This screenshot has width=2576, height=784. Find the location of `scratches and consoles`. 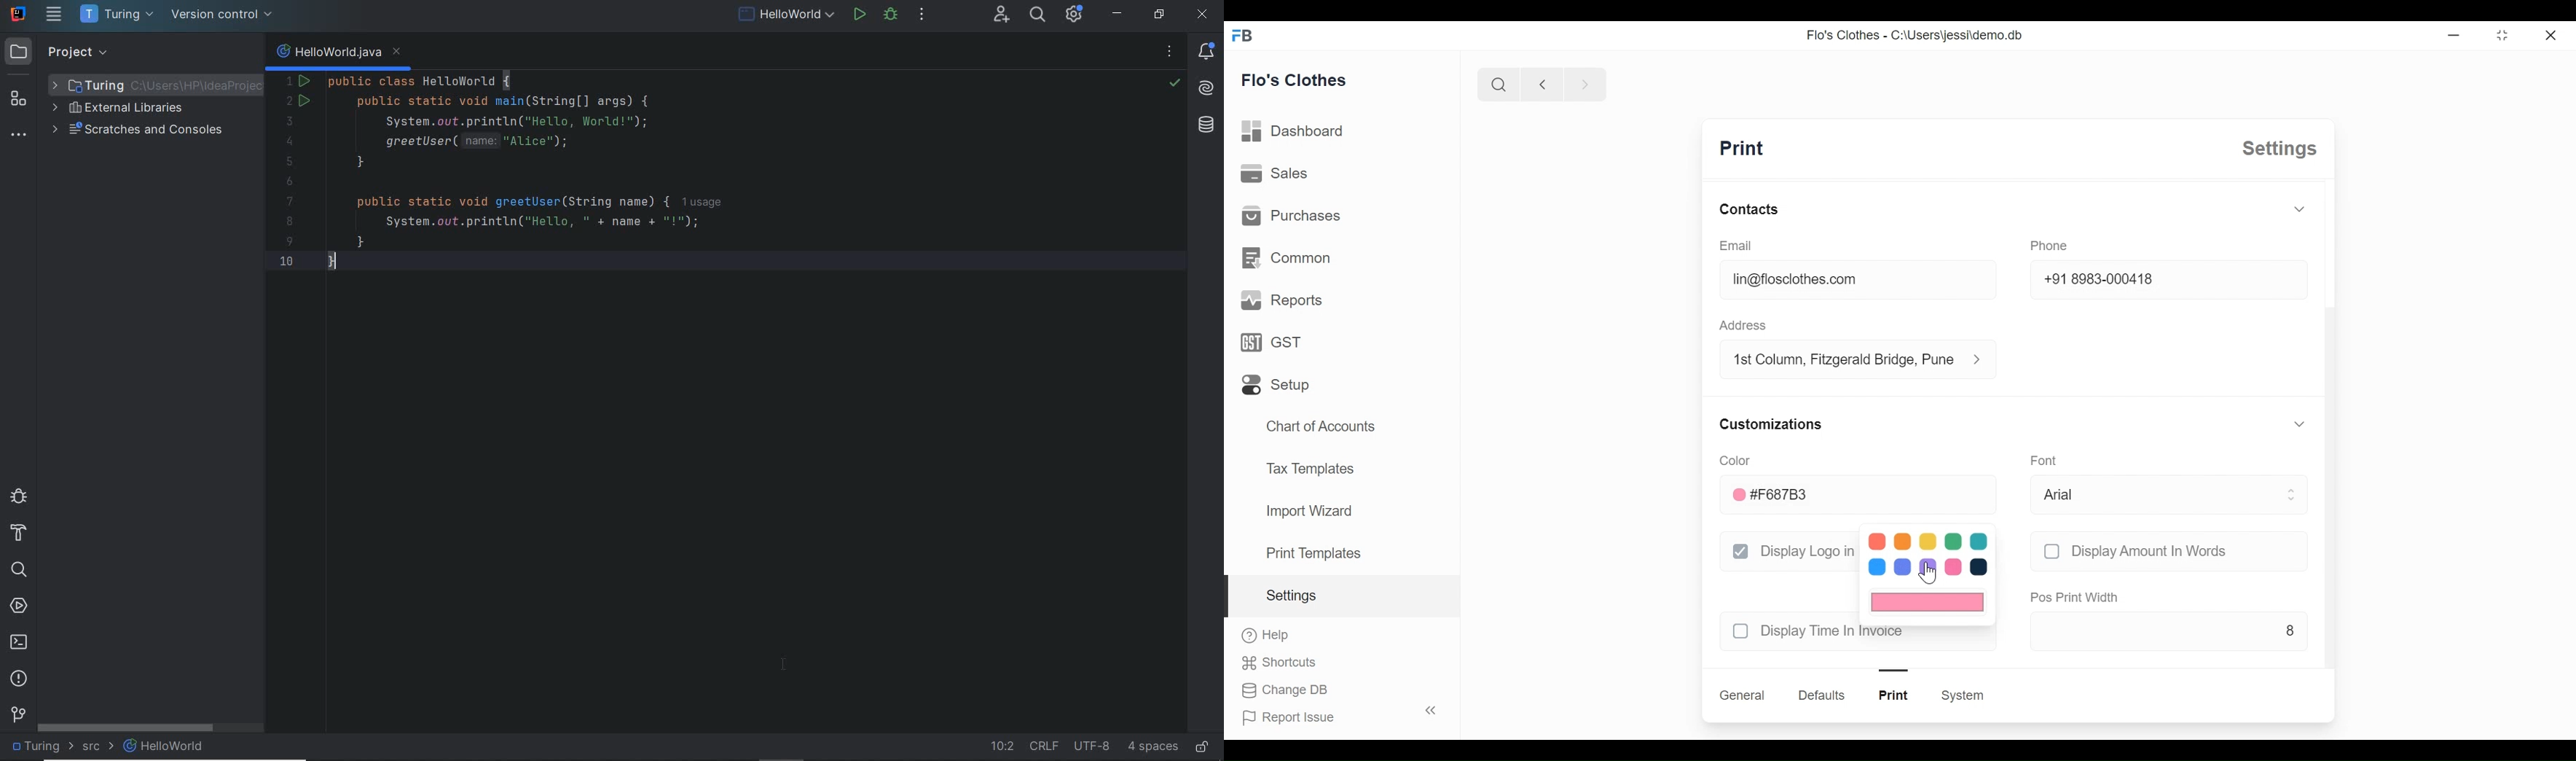

scratches and consoles is located at coordinates (138, 131).